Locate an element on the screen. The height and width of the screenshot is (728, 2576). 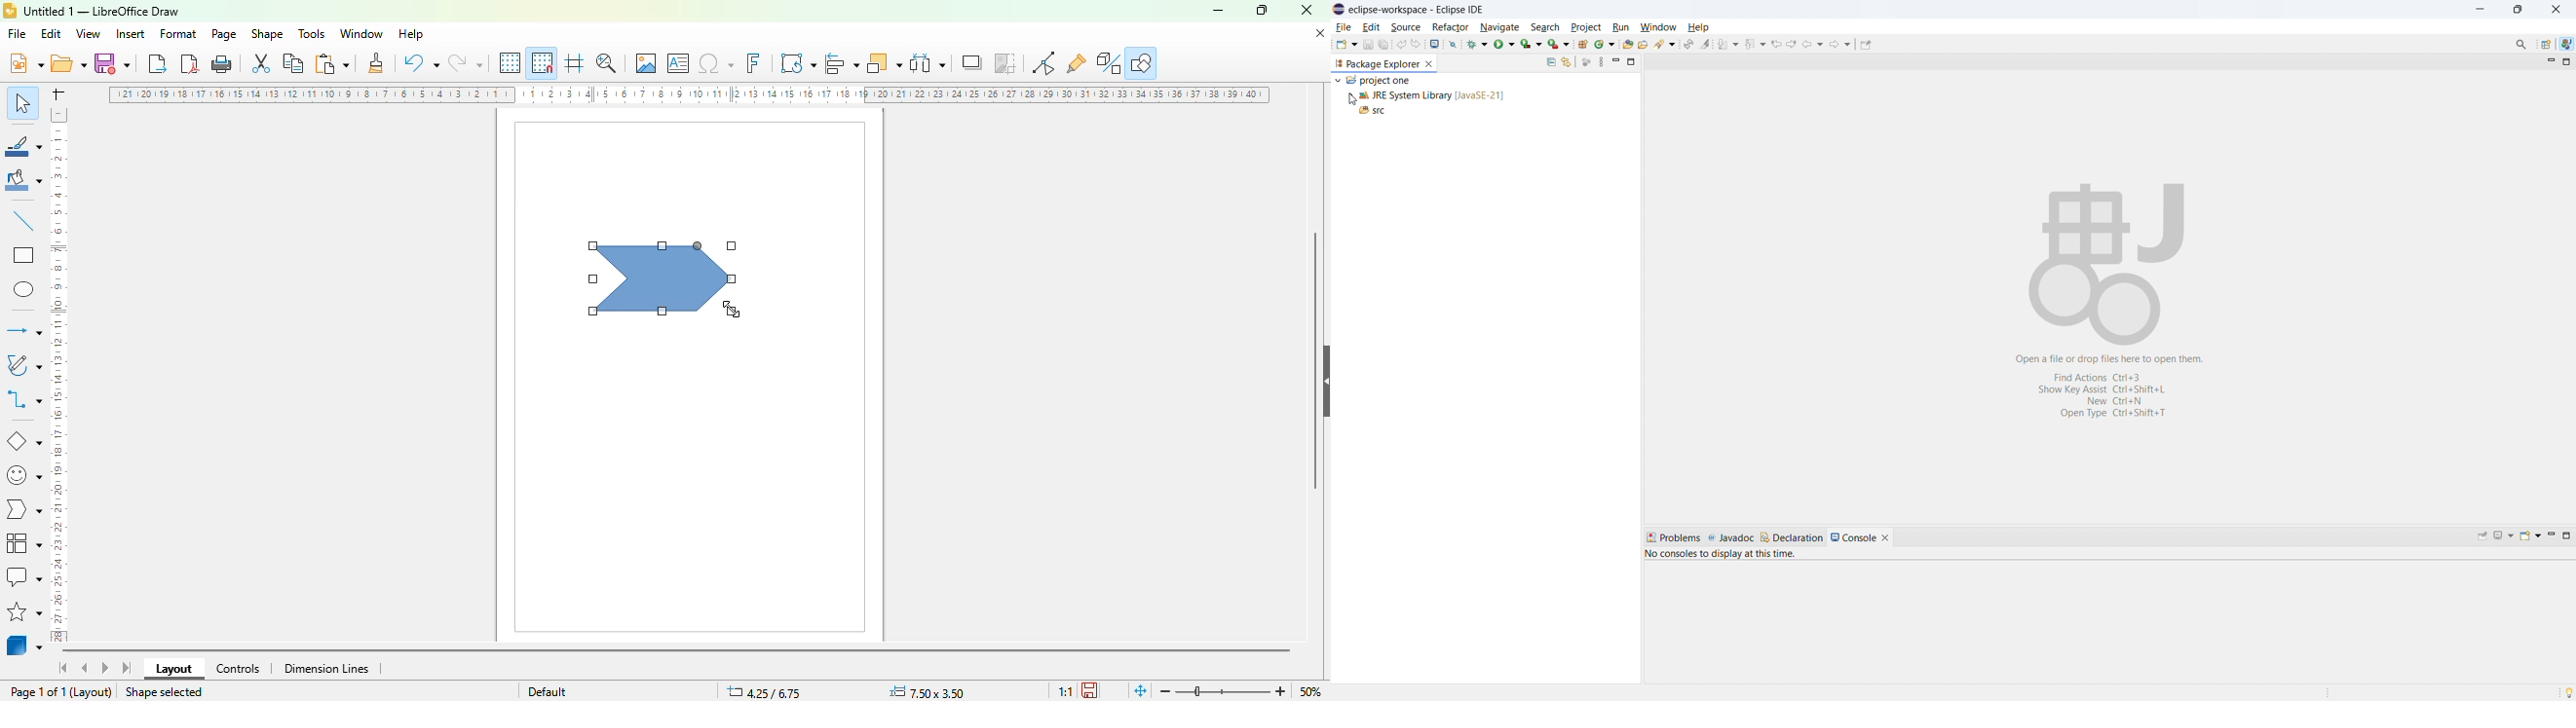
tools is located at coordinates (311, 33).